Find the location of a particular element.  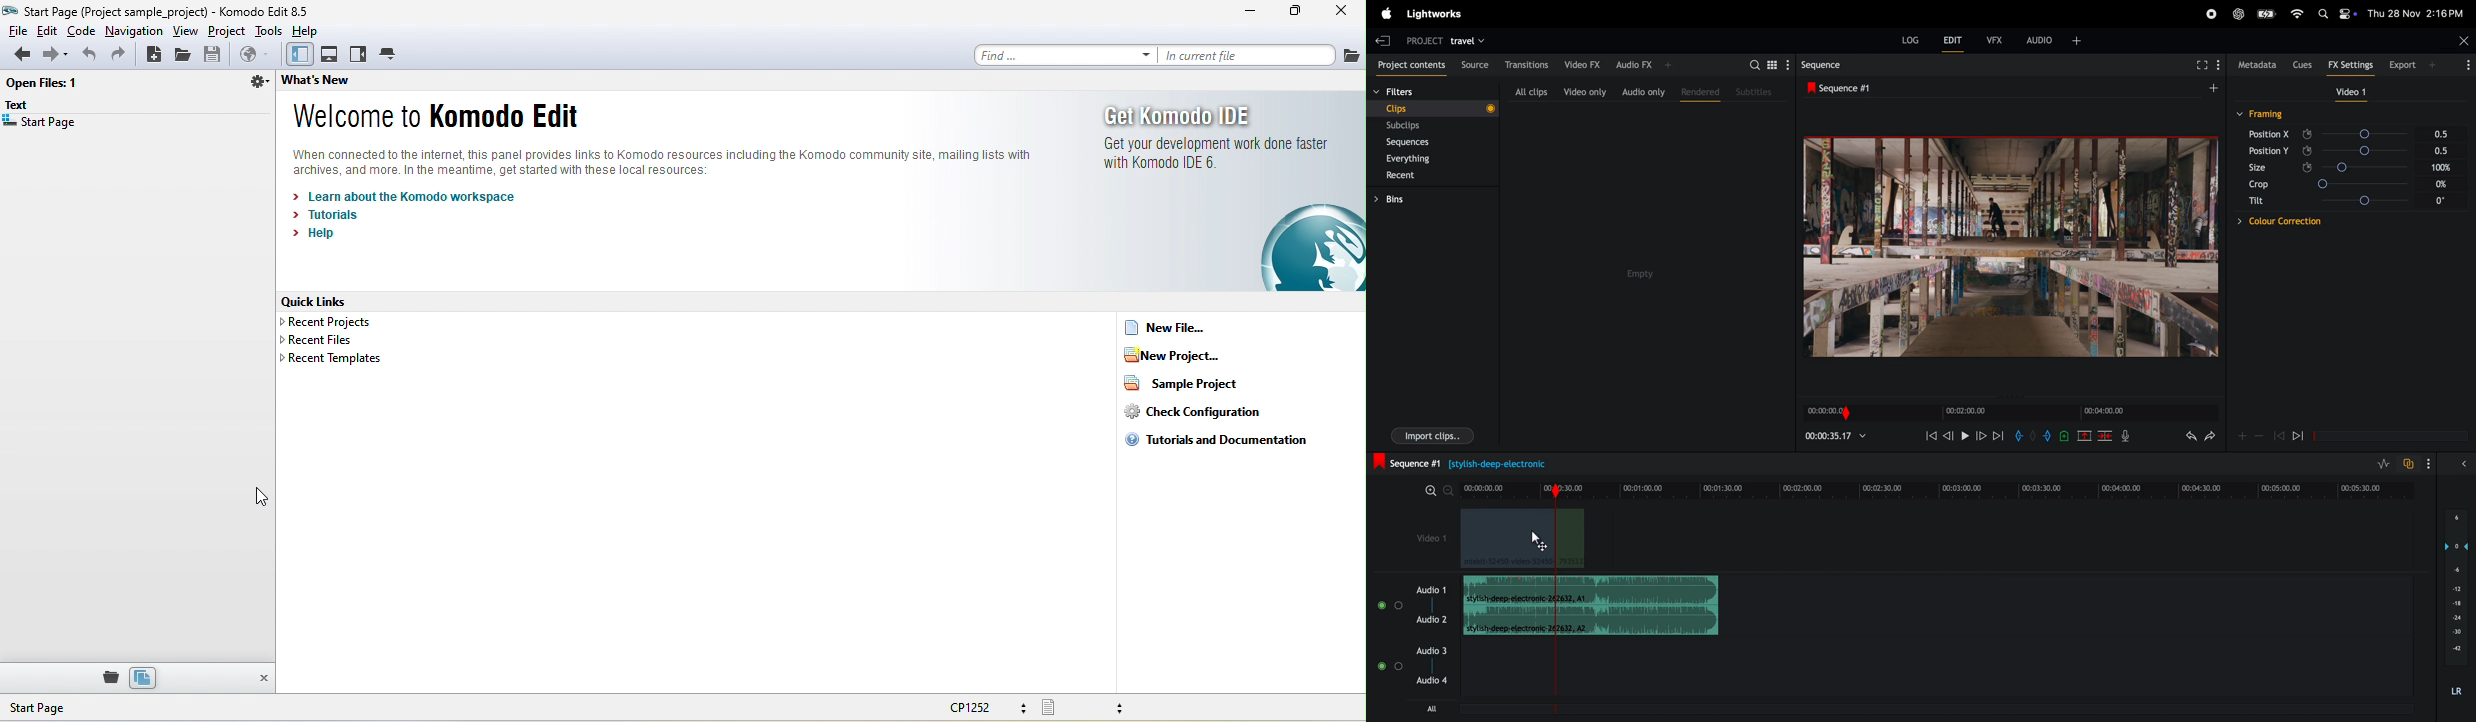

jump to next key frame is located at coordinates (2306, 436).